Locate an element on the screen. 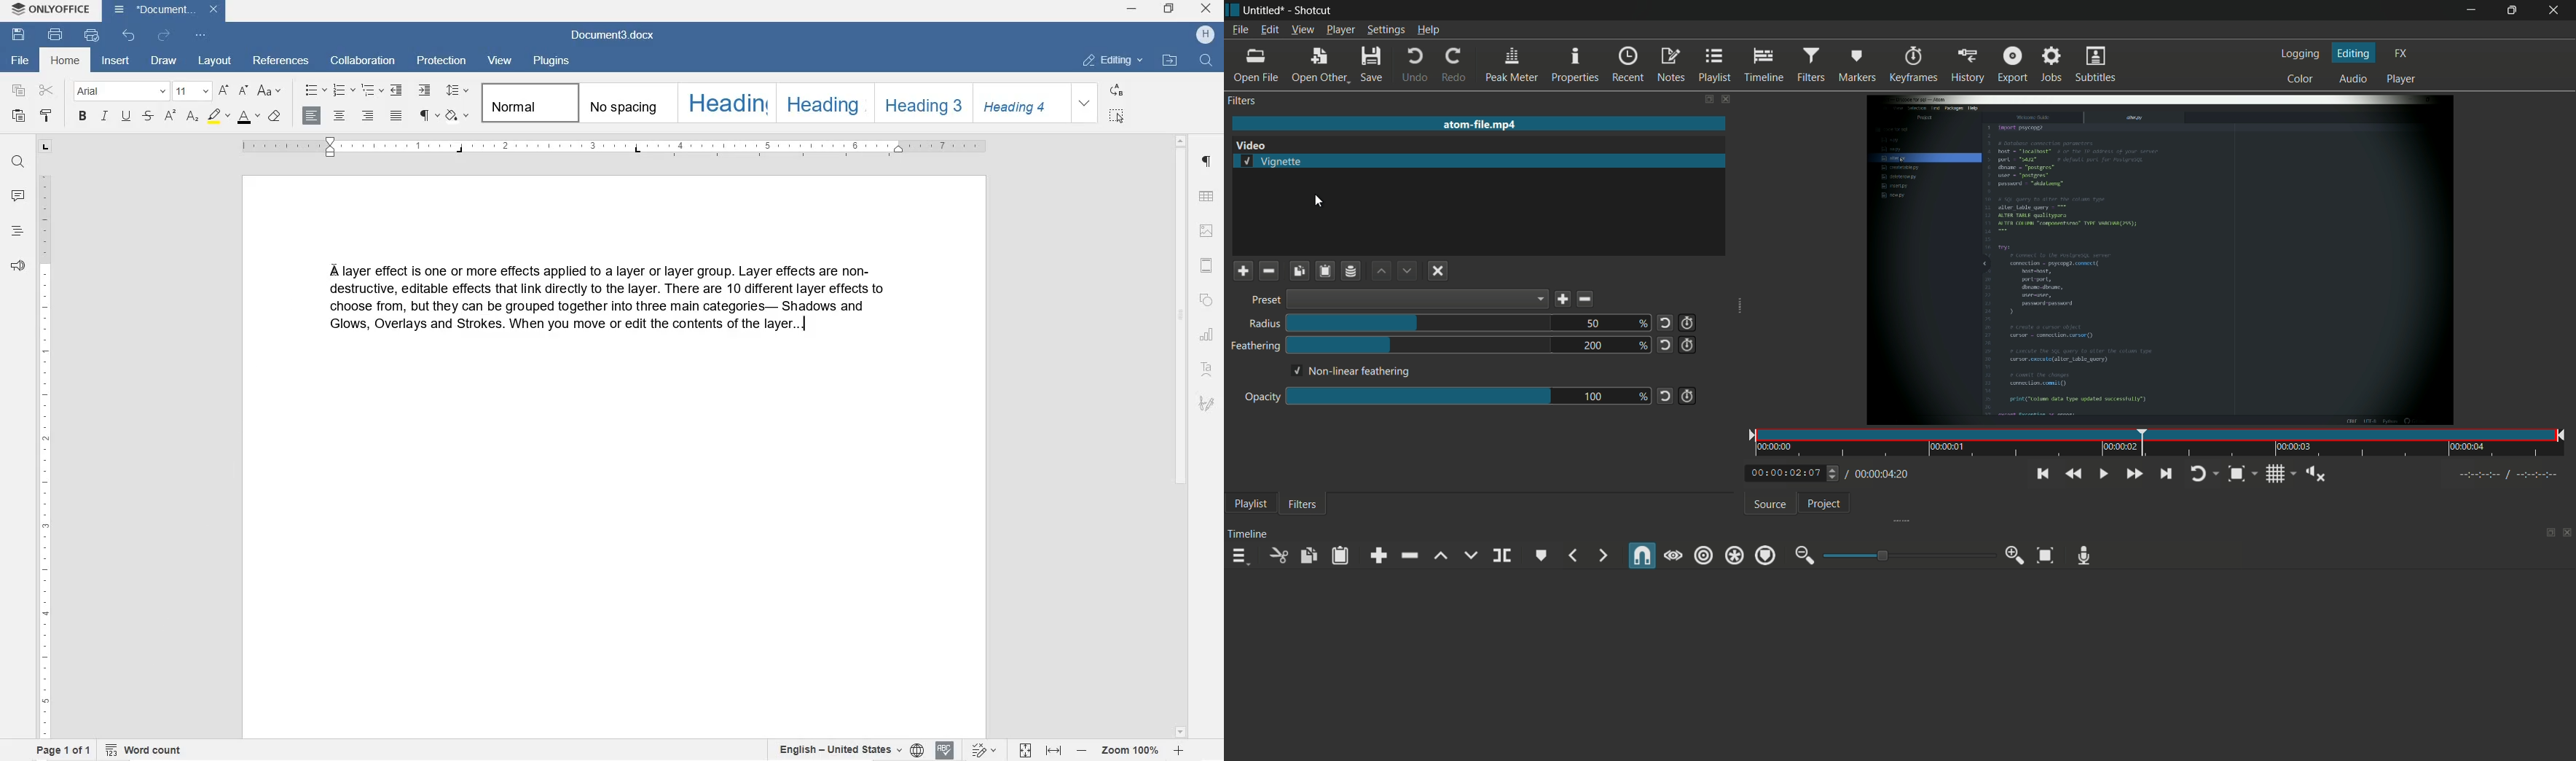  HEADING 3 is located at coordinates (924, 104).